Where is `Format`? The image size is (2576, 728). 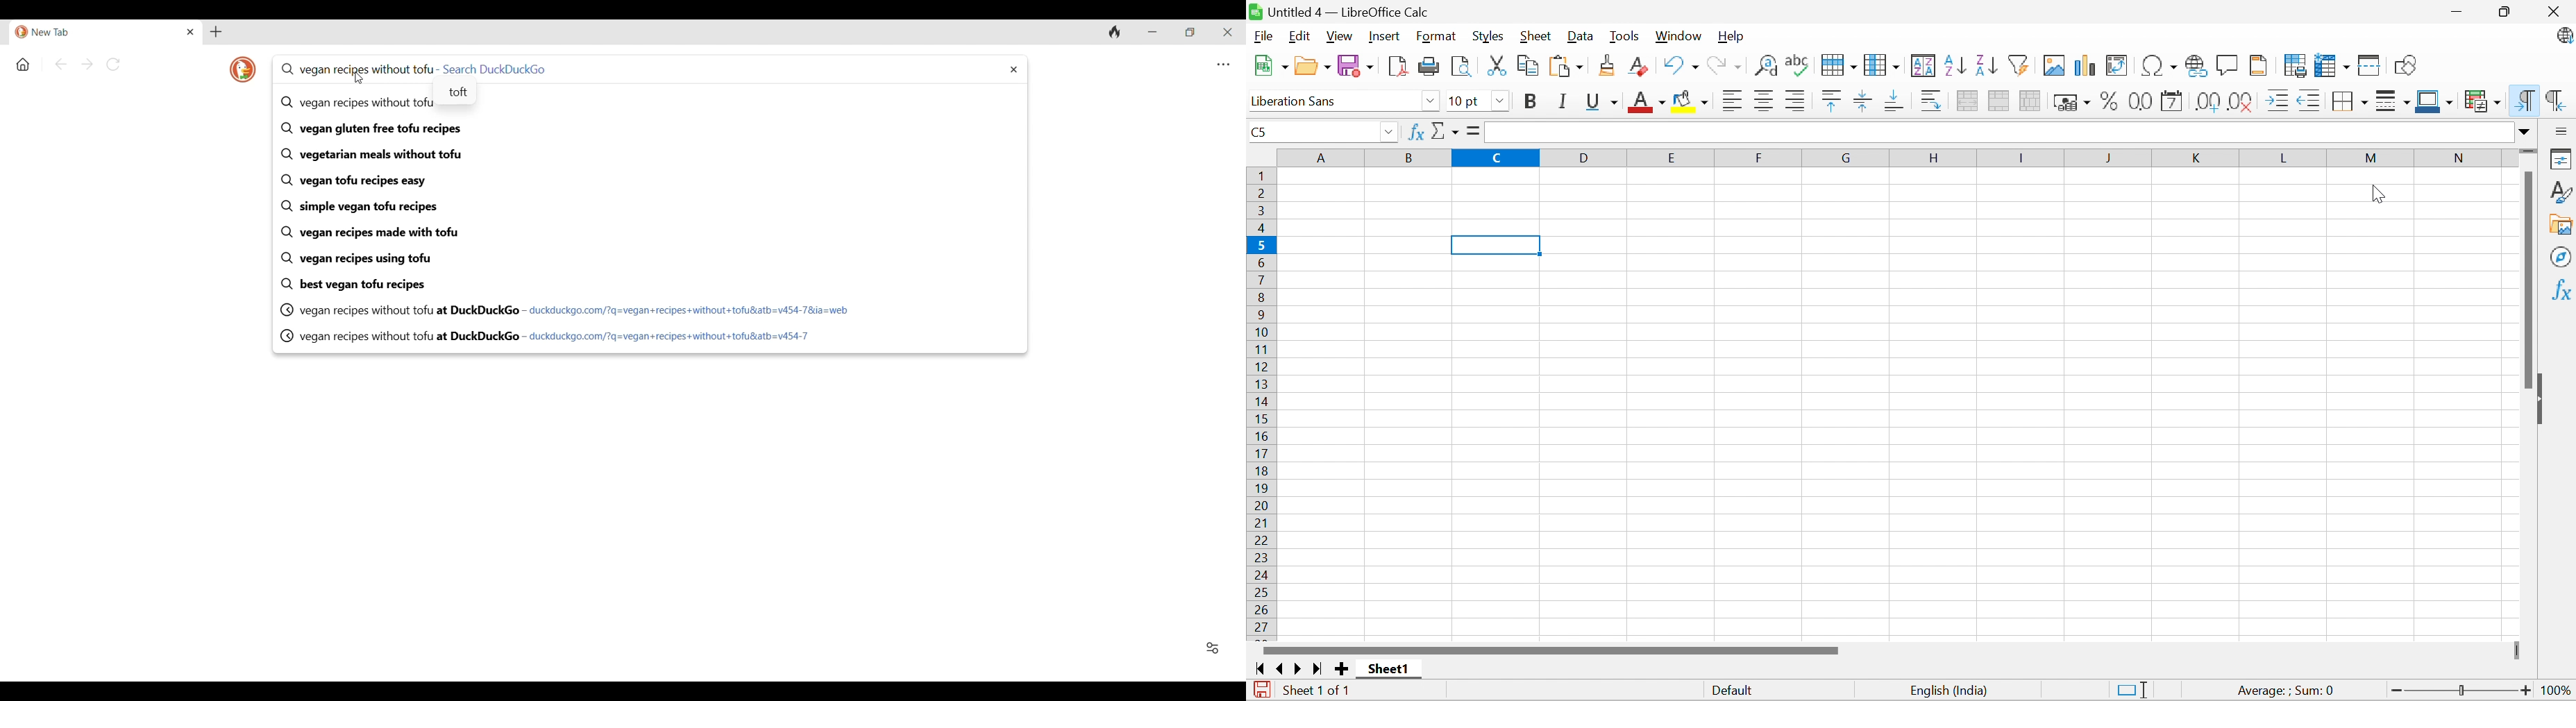
Format is located at coordinates (1436, 37).